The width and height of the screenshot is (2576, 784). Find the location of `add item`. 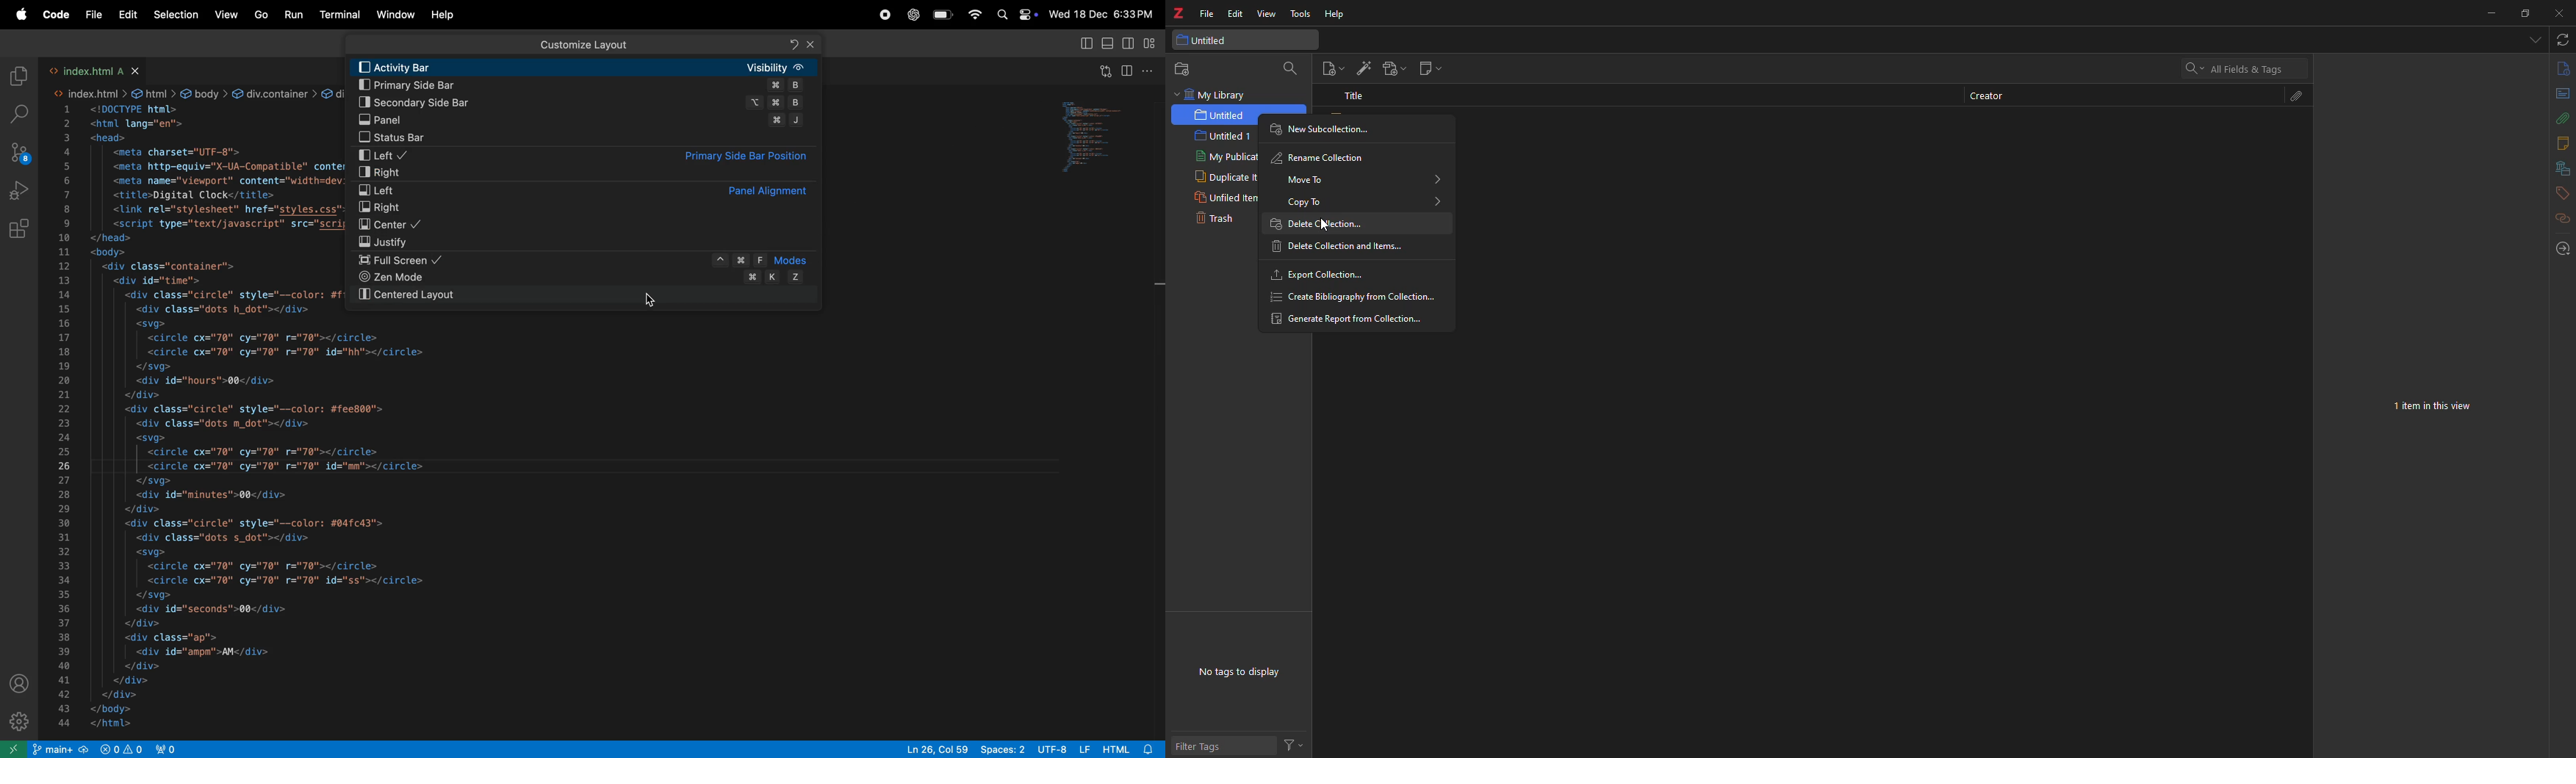

add item is located at coordinates (1363, 68).